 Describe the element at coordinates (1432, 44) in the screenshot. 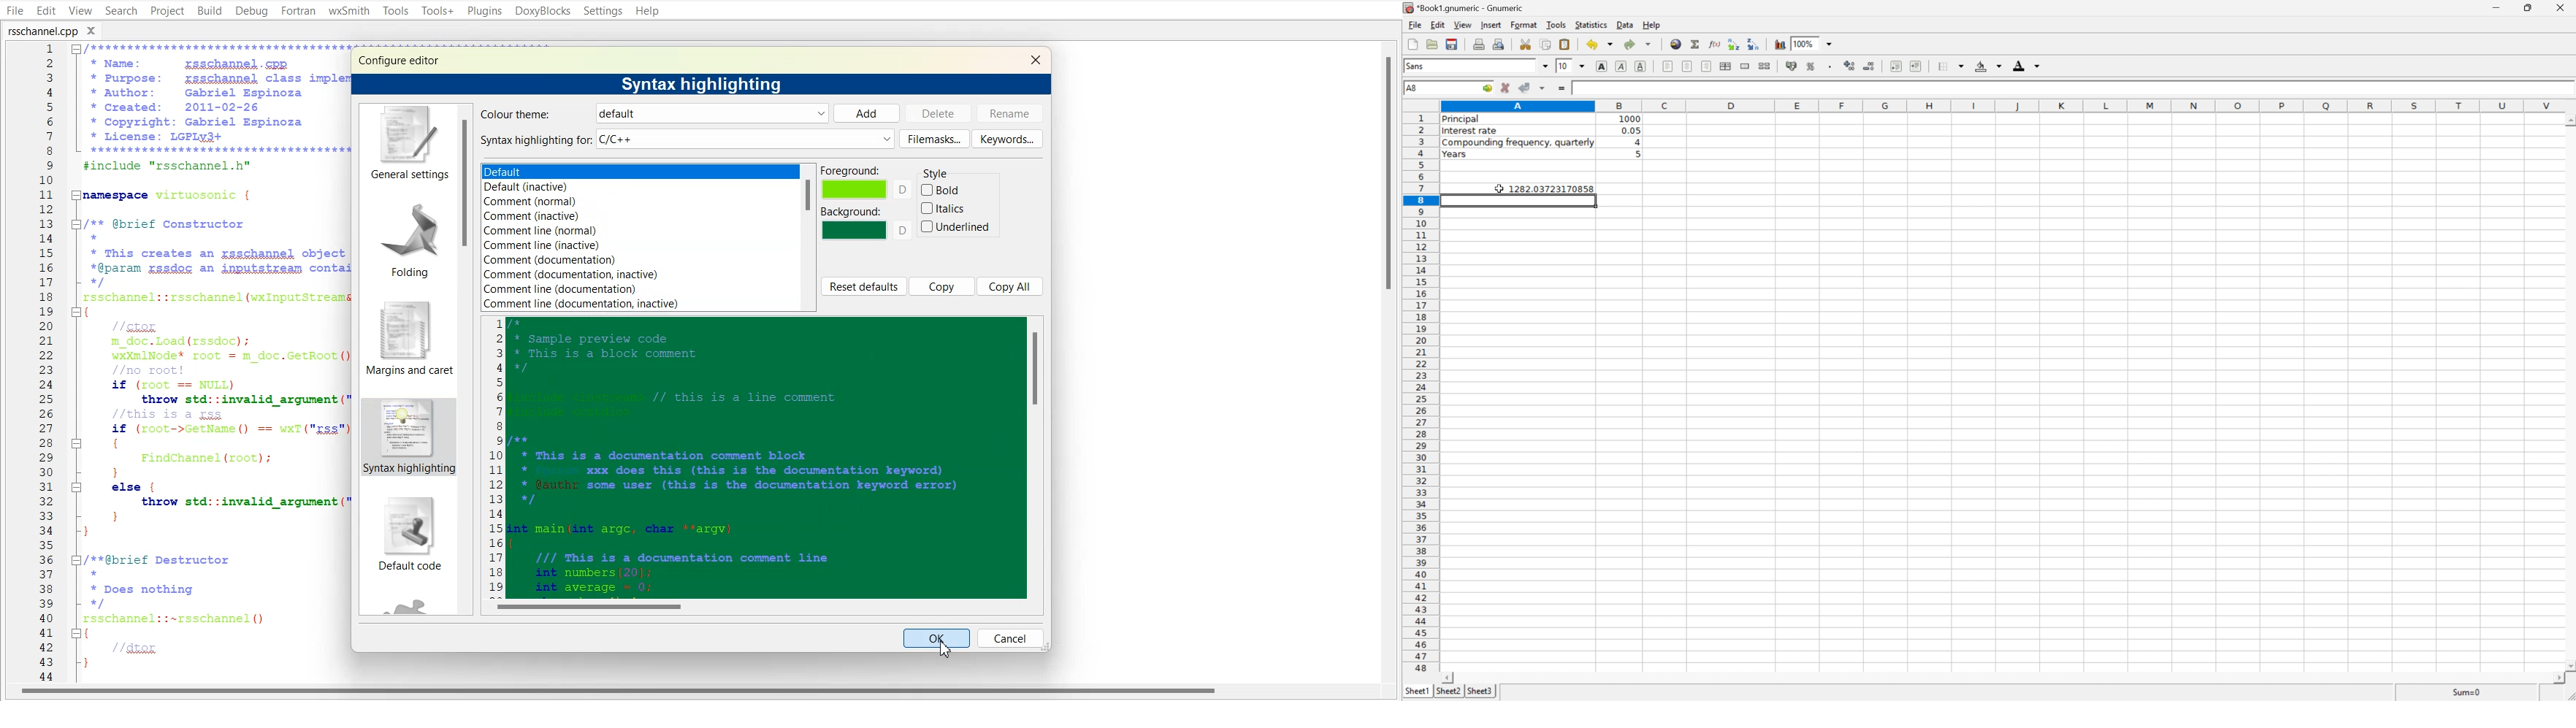

I see `open` at that location.